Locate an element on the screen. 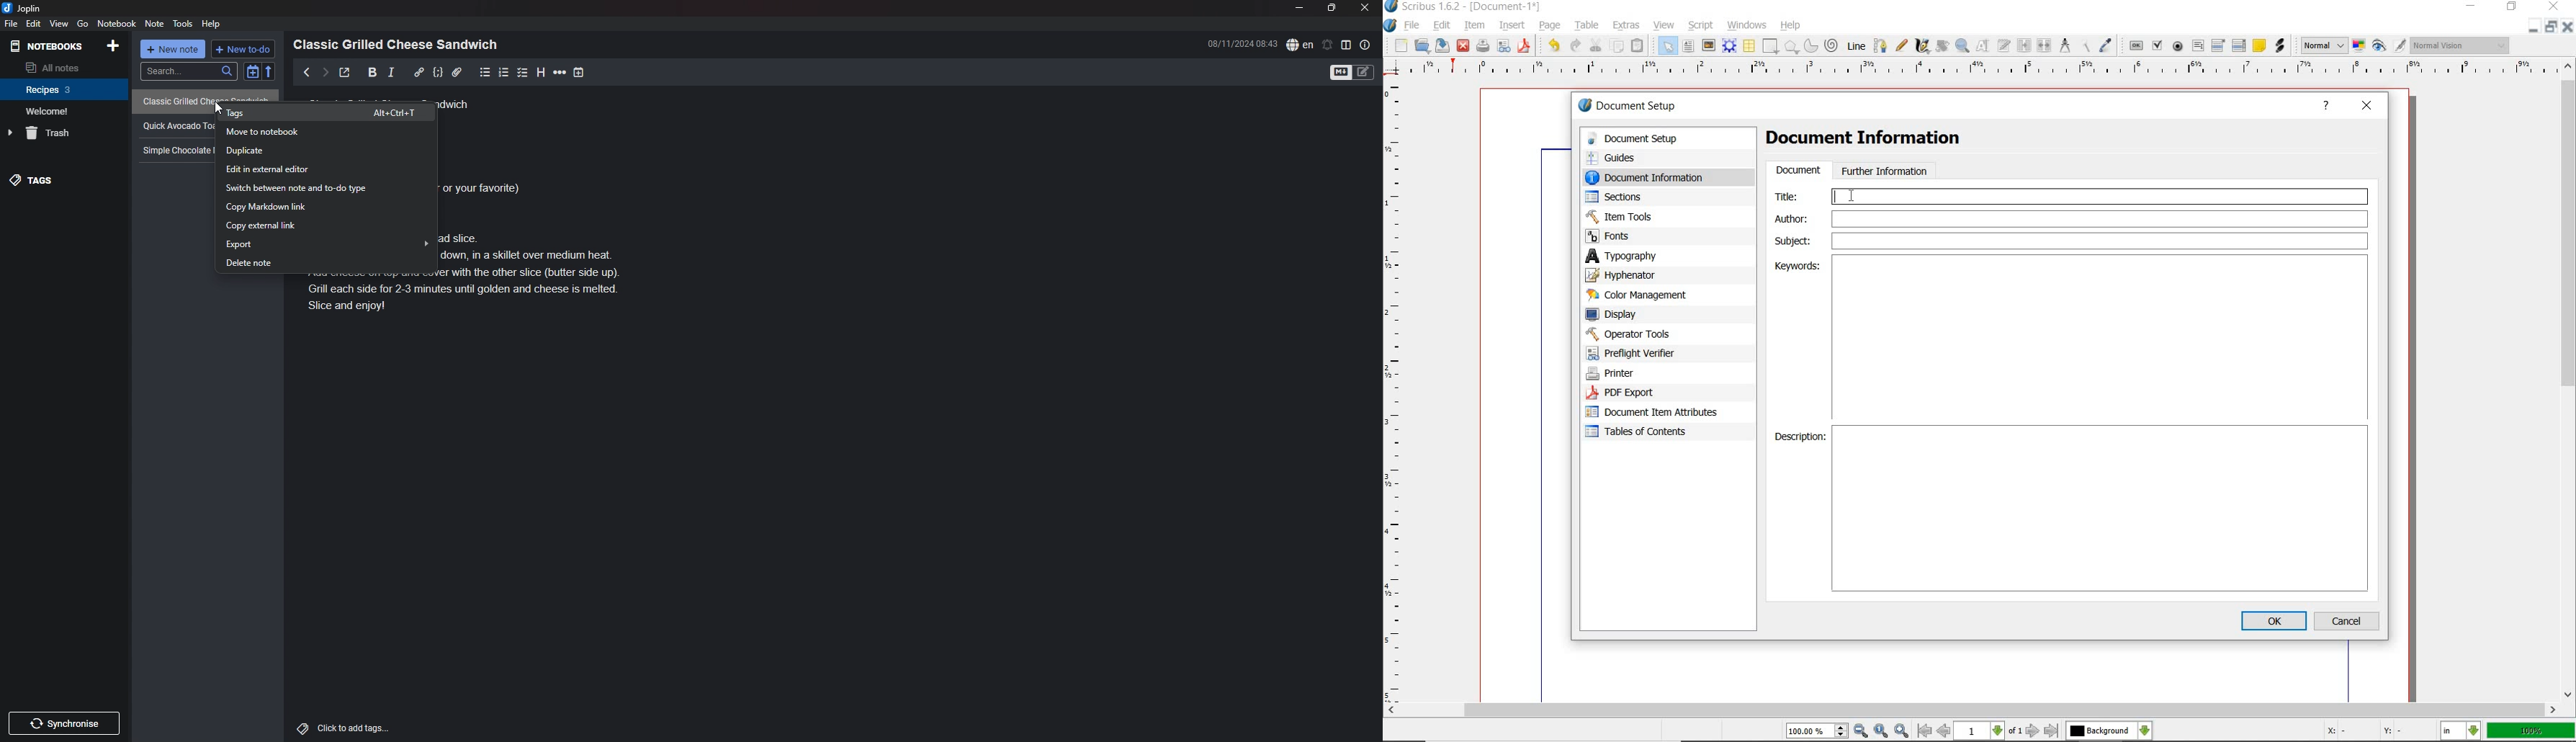  hyperlink is located at coordinates (419, 71).